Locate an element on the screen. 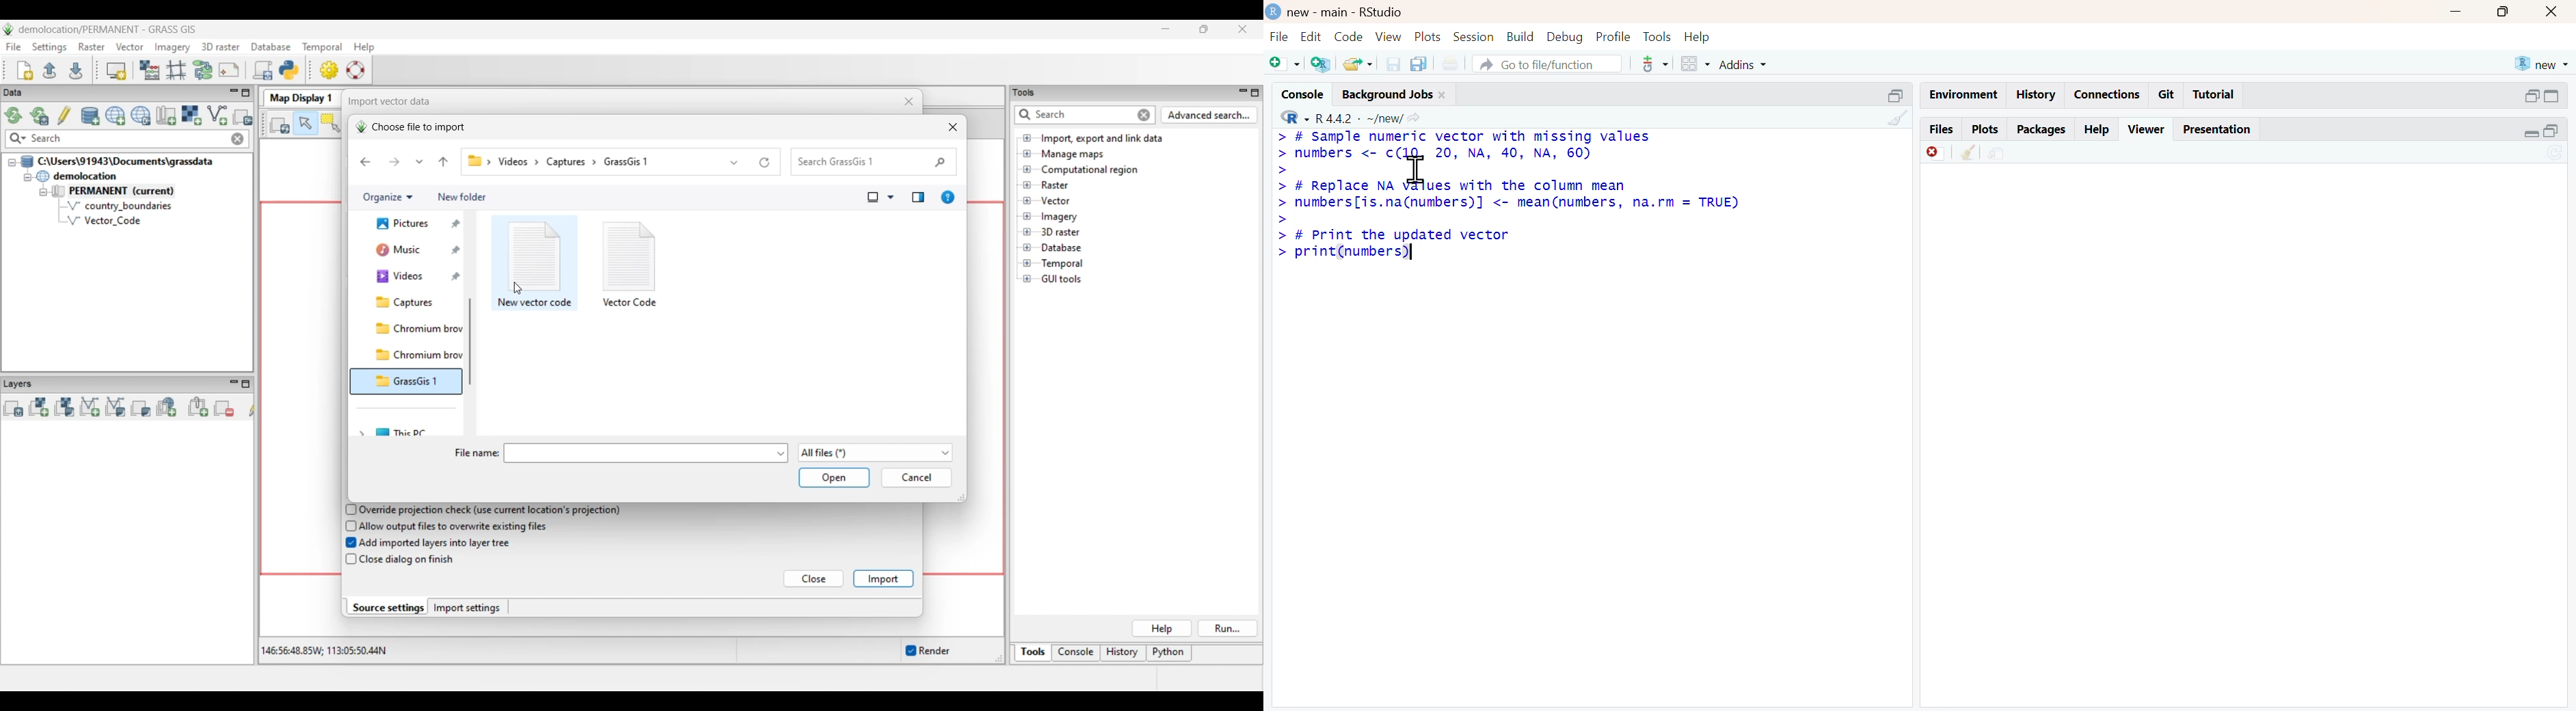 This screenshot has height=728, width=2576. go to file/function is located at coordinates (1548, 64).